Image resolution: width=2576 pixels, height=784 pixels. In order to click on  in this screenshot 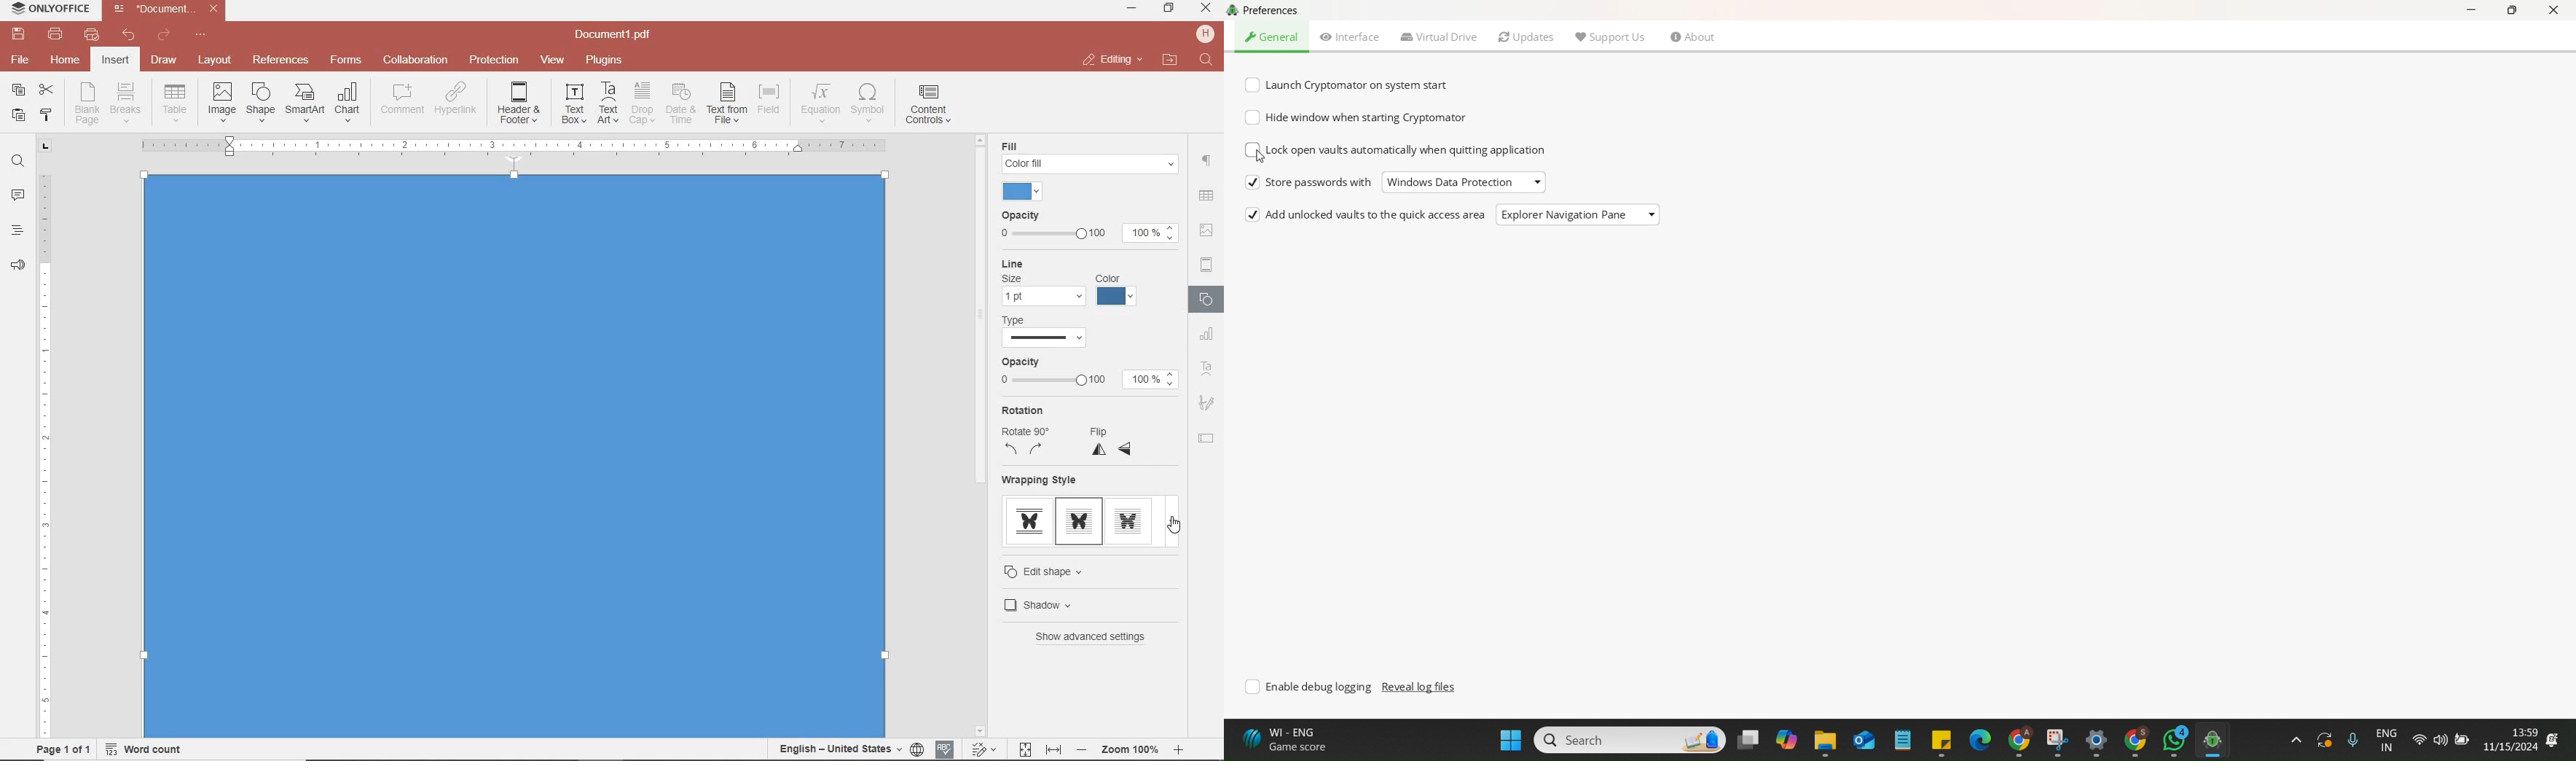, I will do `click(1130, 750)`.